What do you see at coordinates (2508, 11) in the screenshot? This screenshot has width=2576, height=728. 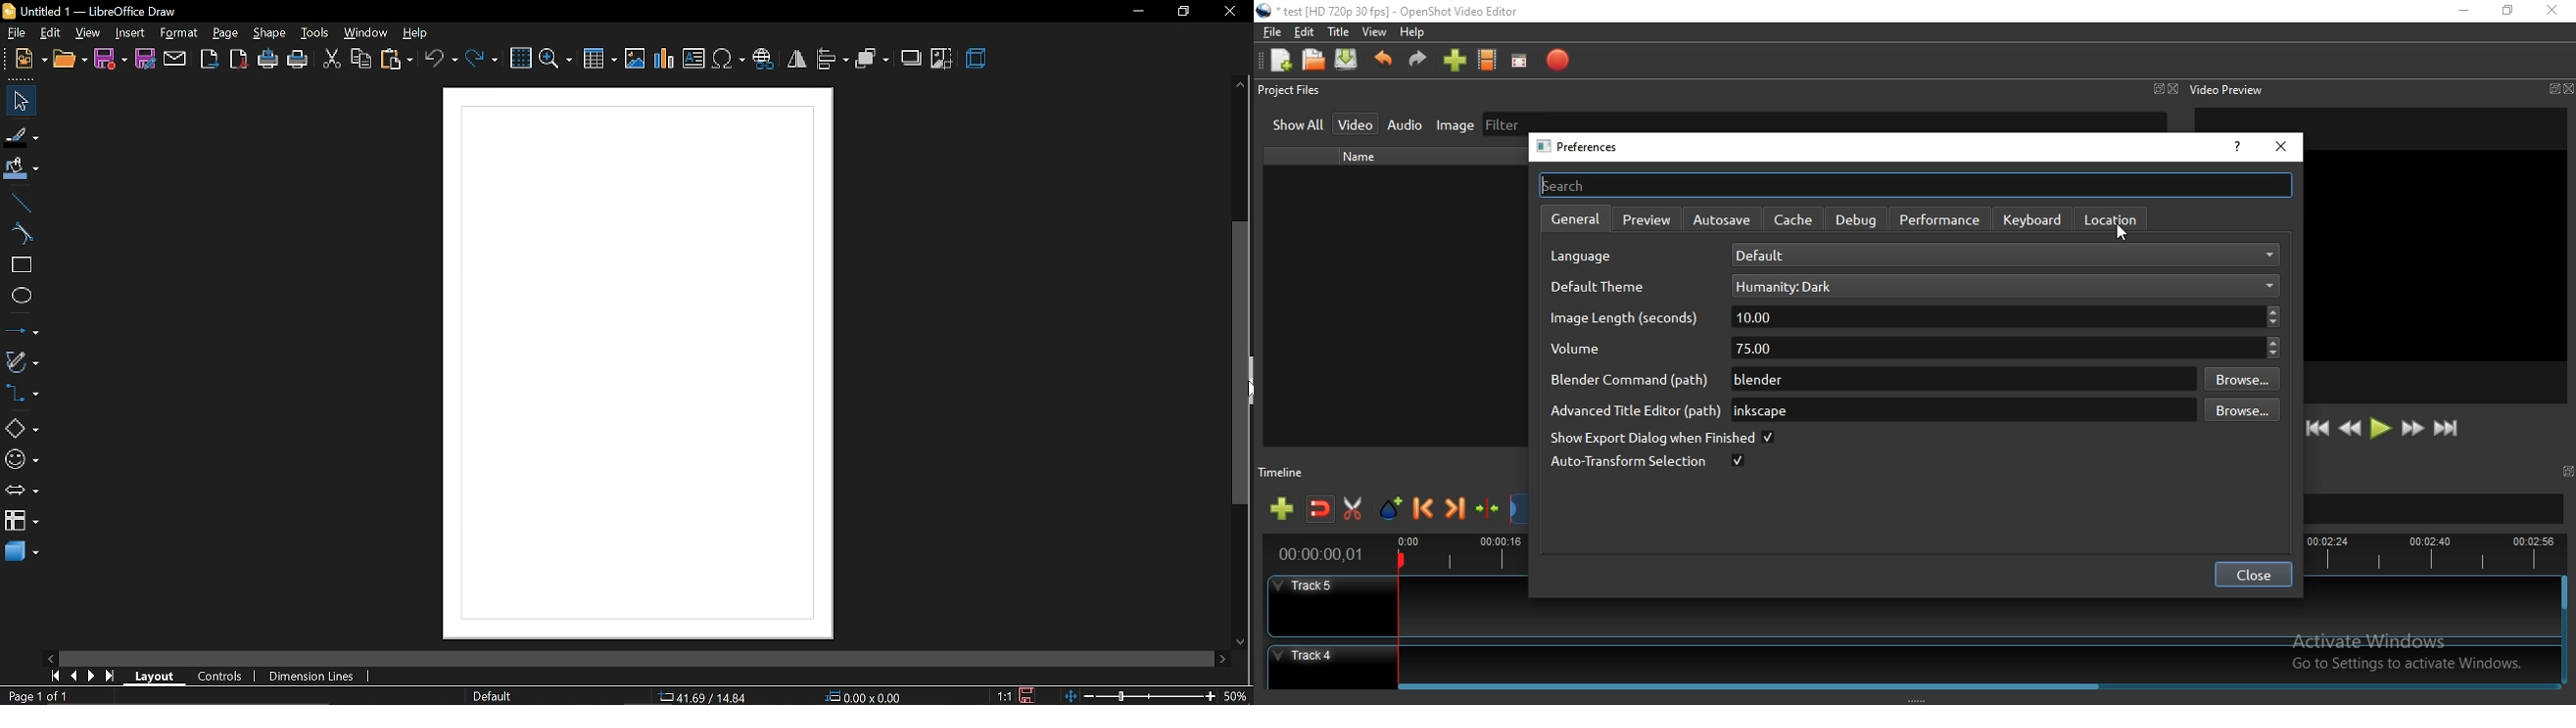 I see `Restore` at bounding box center [2508, 11].